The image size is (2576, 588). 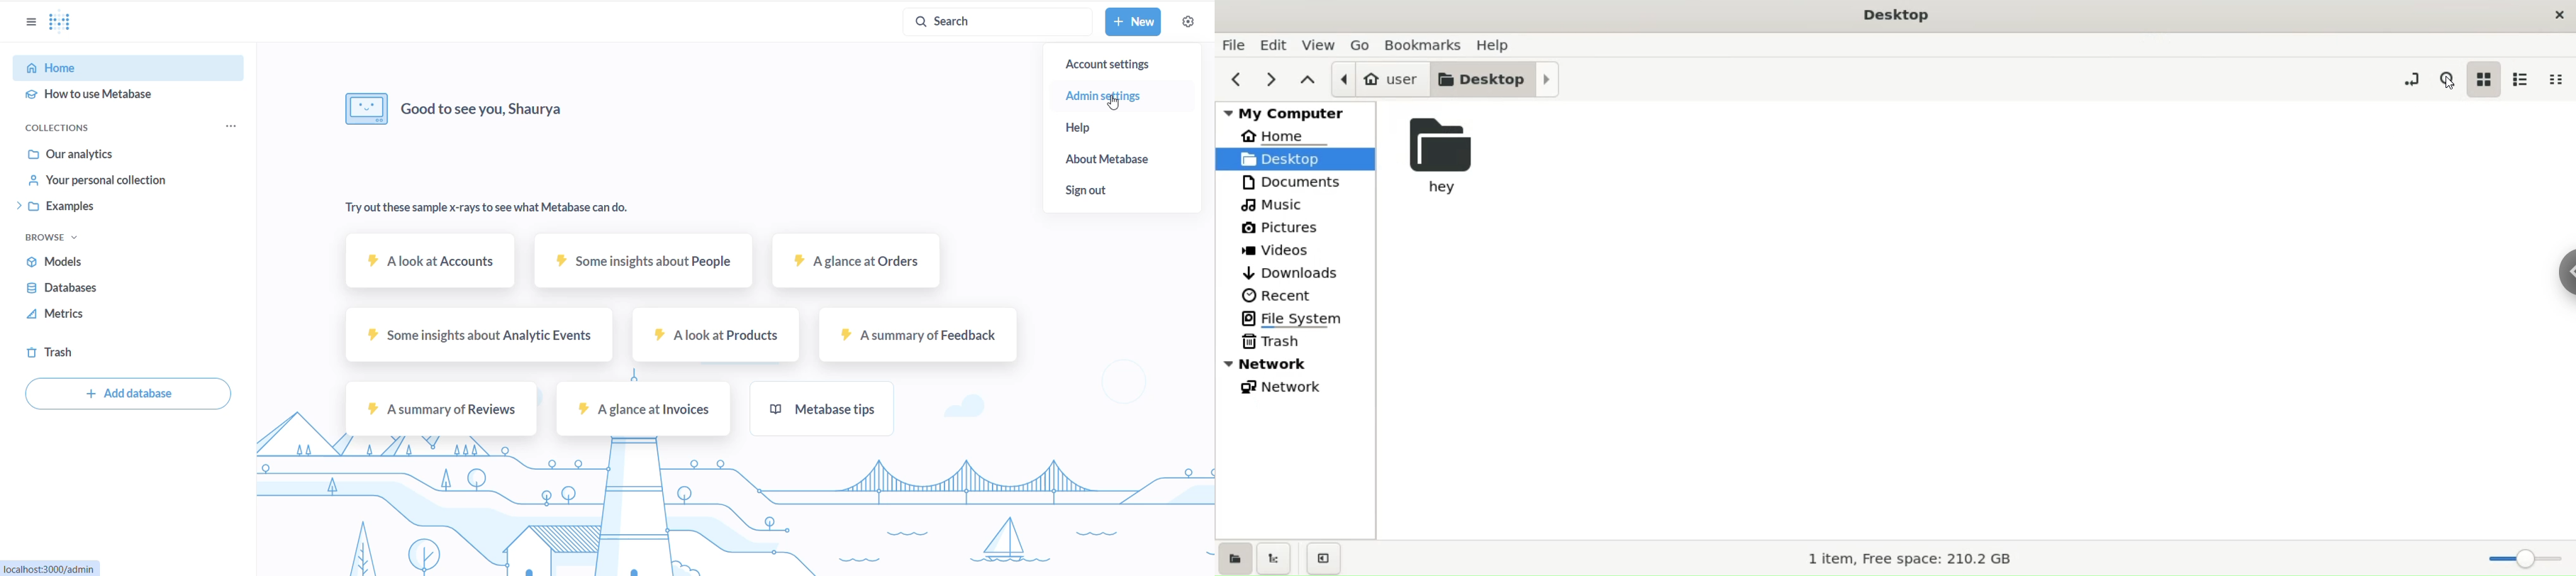 I want to click on about metabase, so click(x=1117, y=160).